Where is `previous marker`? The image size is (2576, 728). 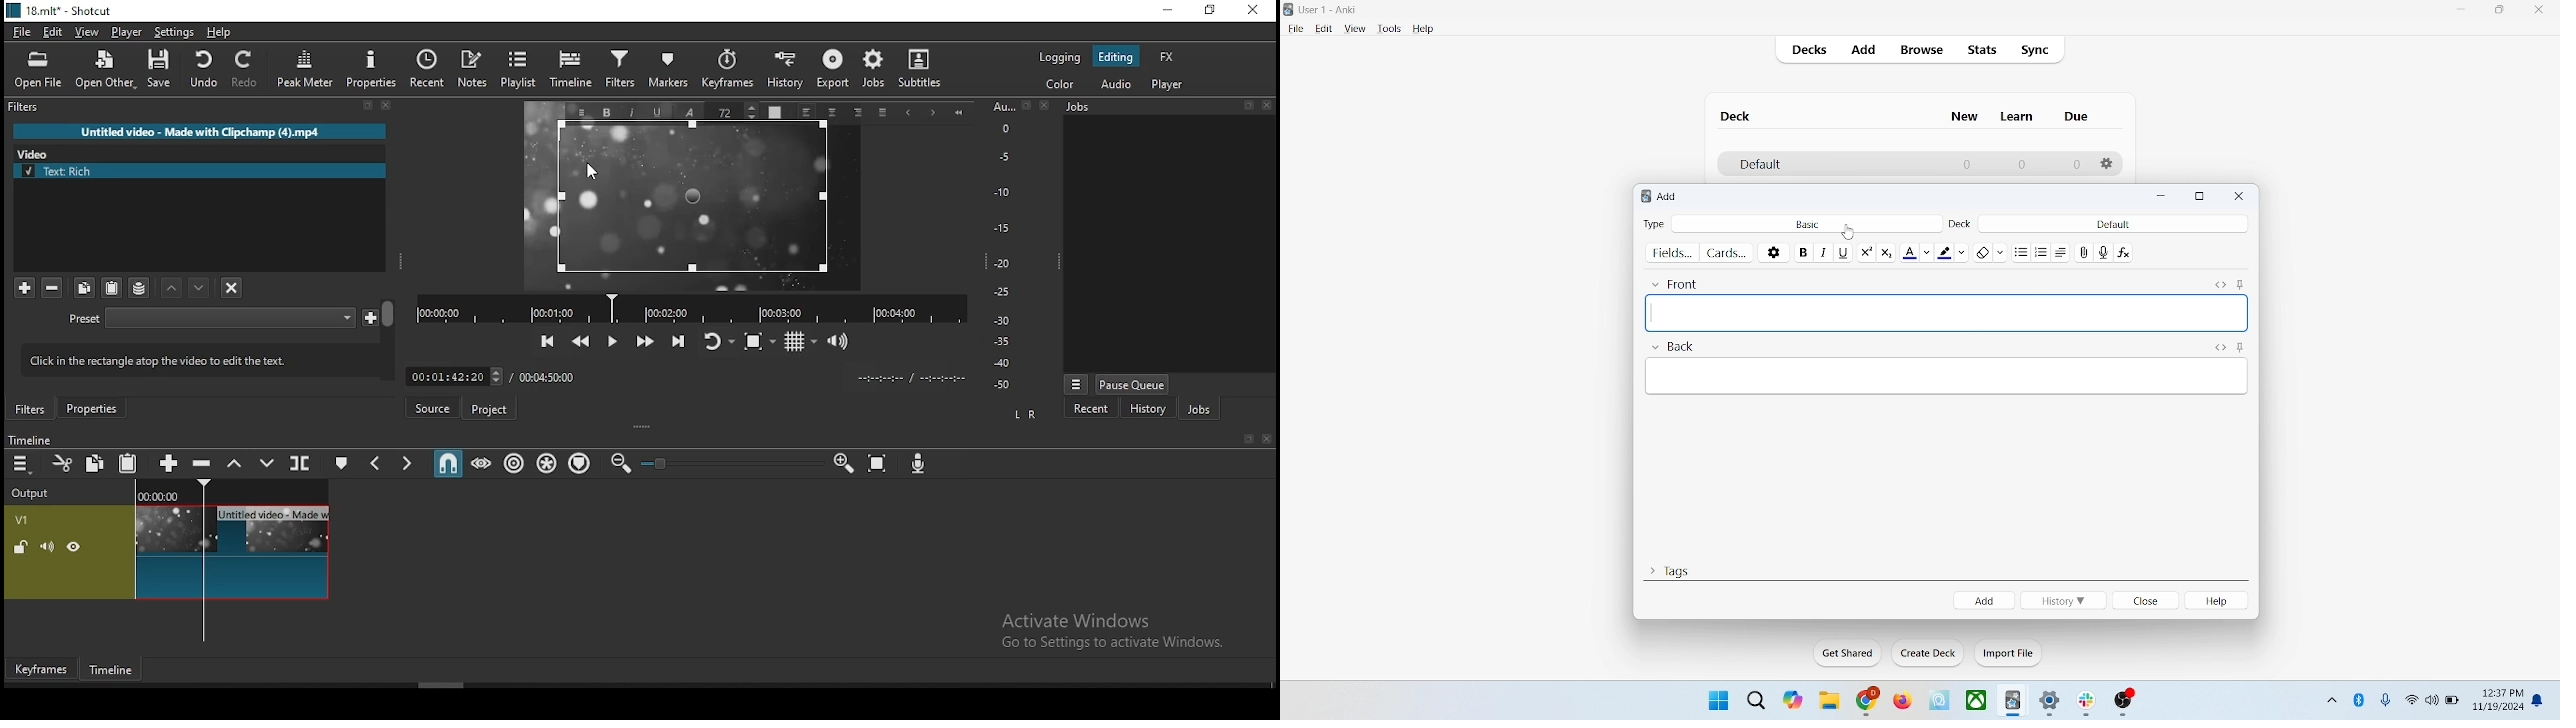 previous marker is located at coordinates (378, 461).